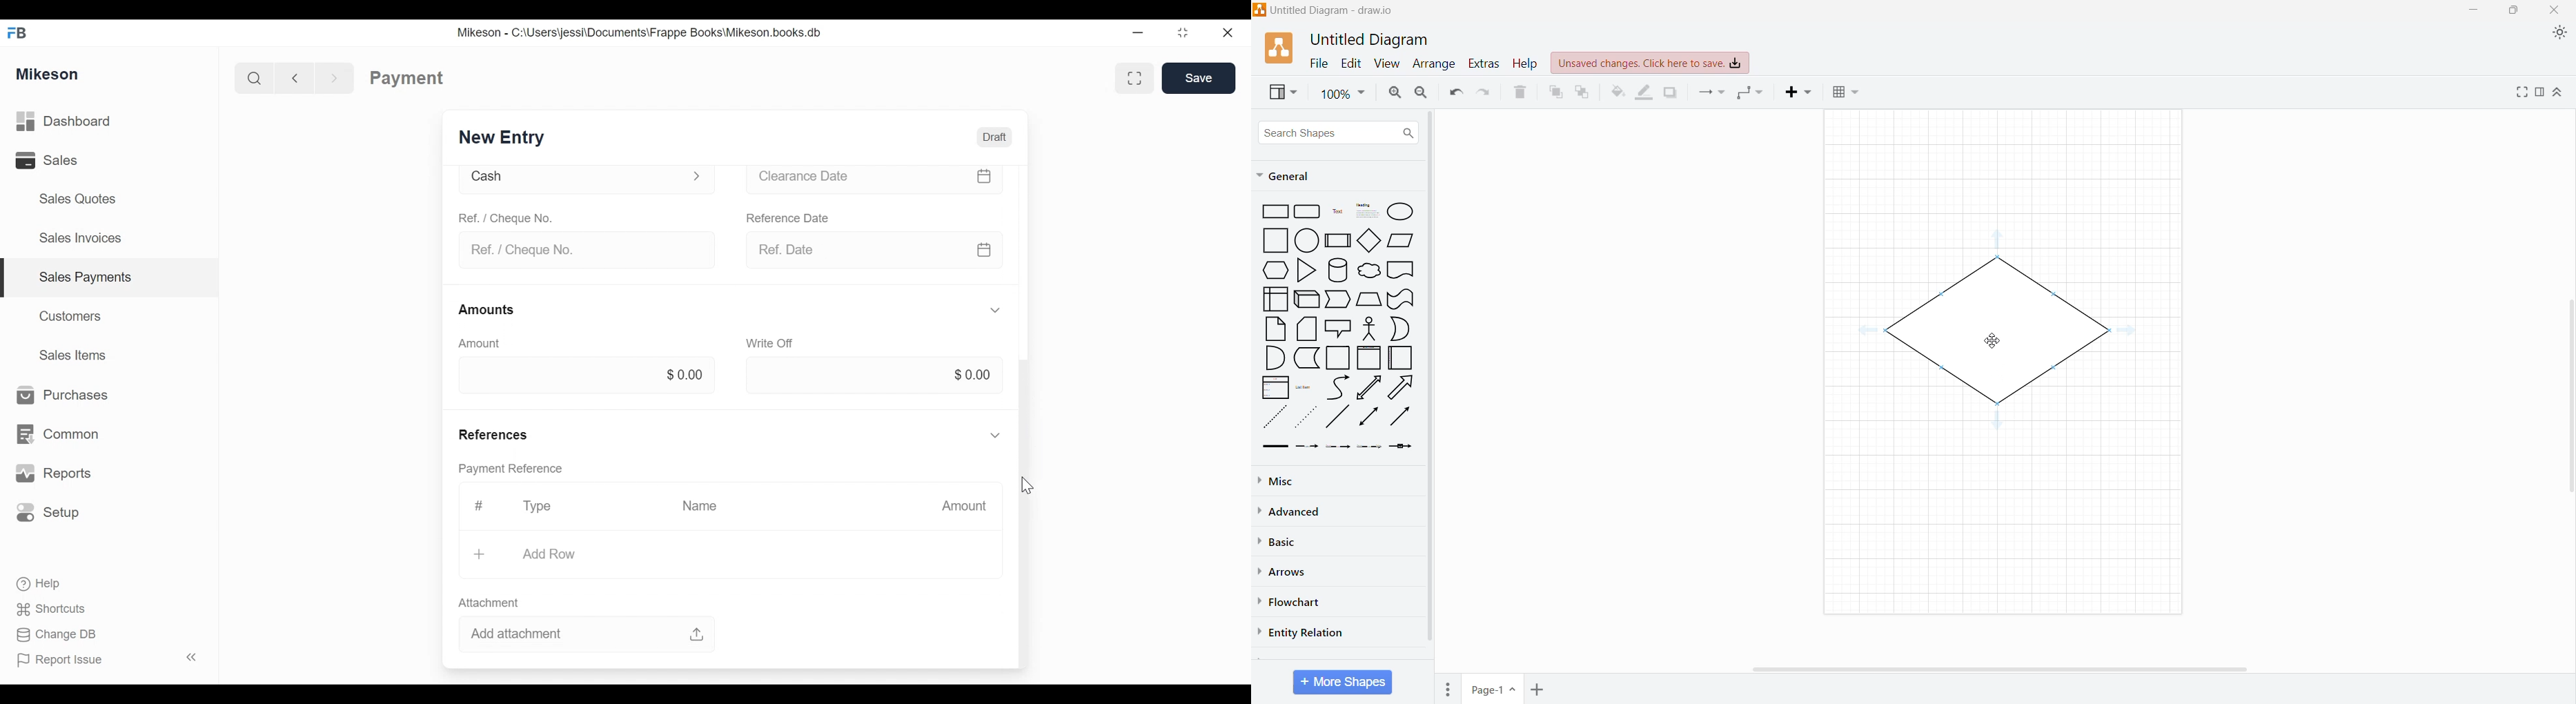  I want to click on Waypoints, so click(1753, 92).